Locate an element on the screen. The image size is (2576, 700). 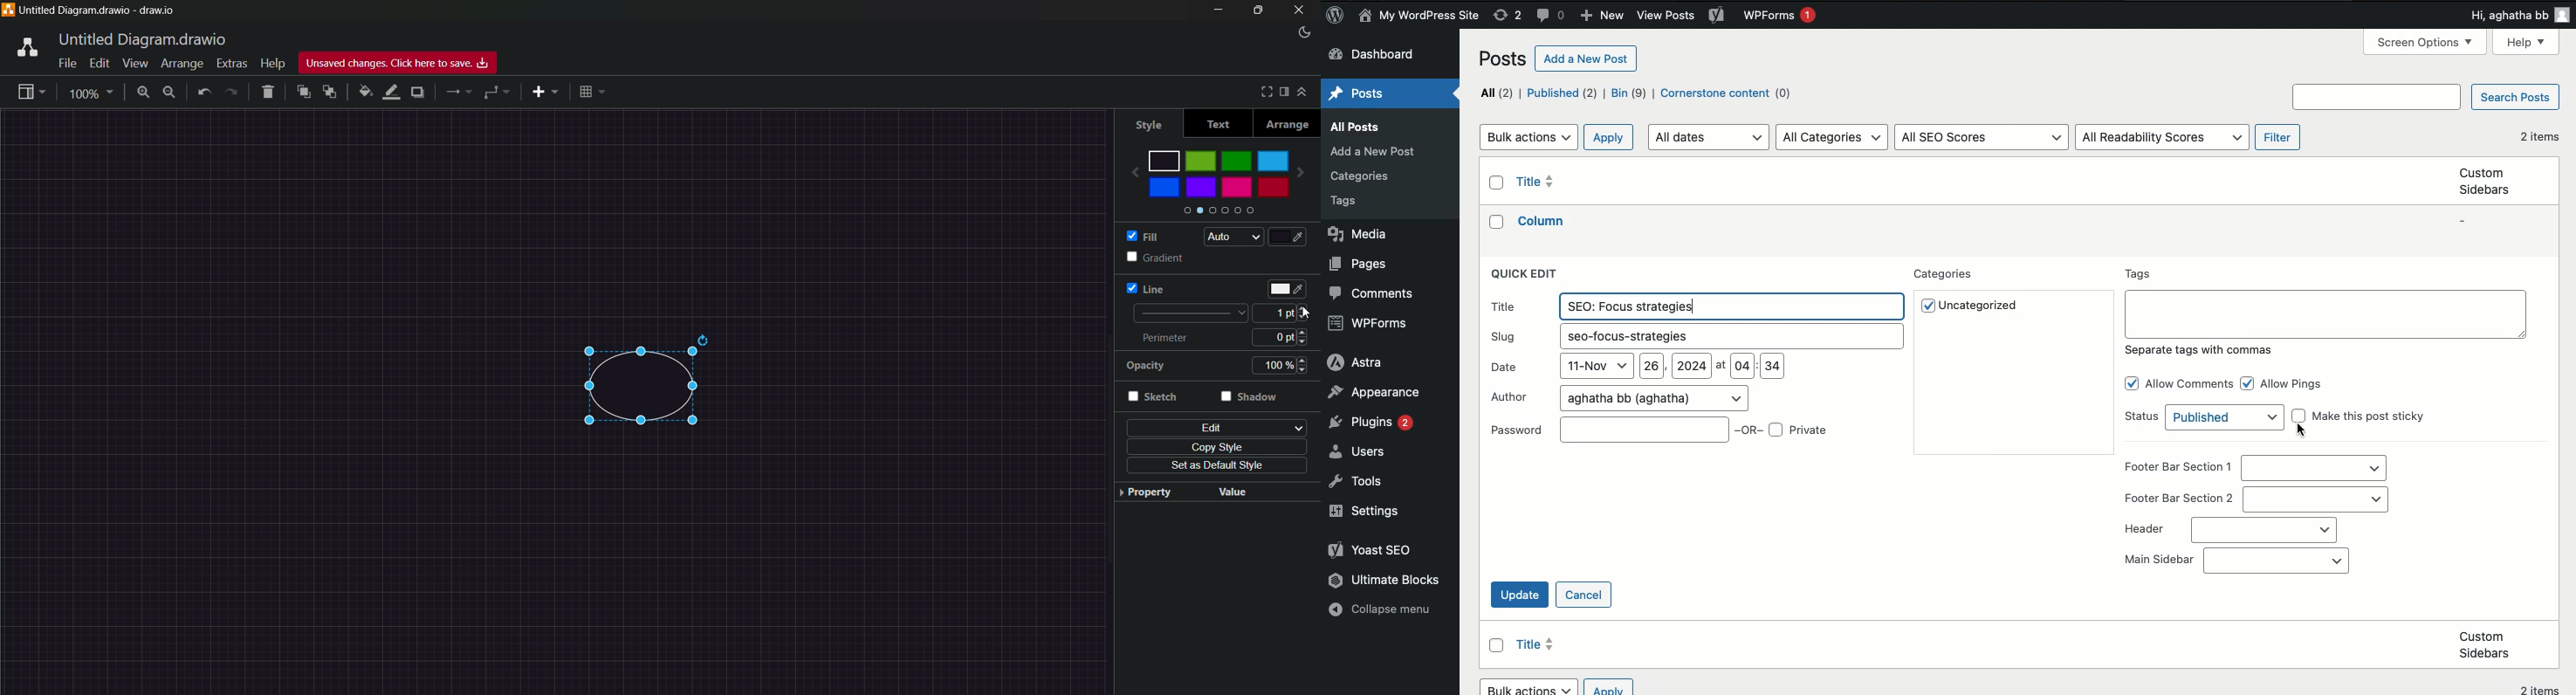
Hi user is located at coordinates (2517, 15).